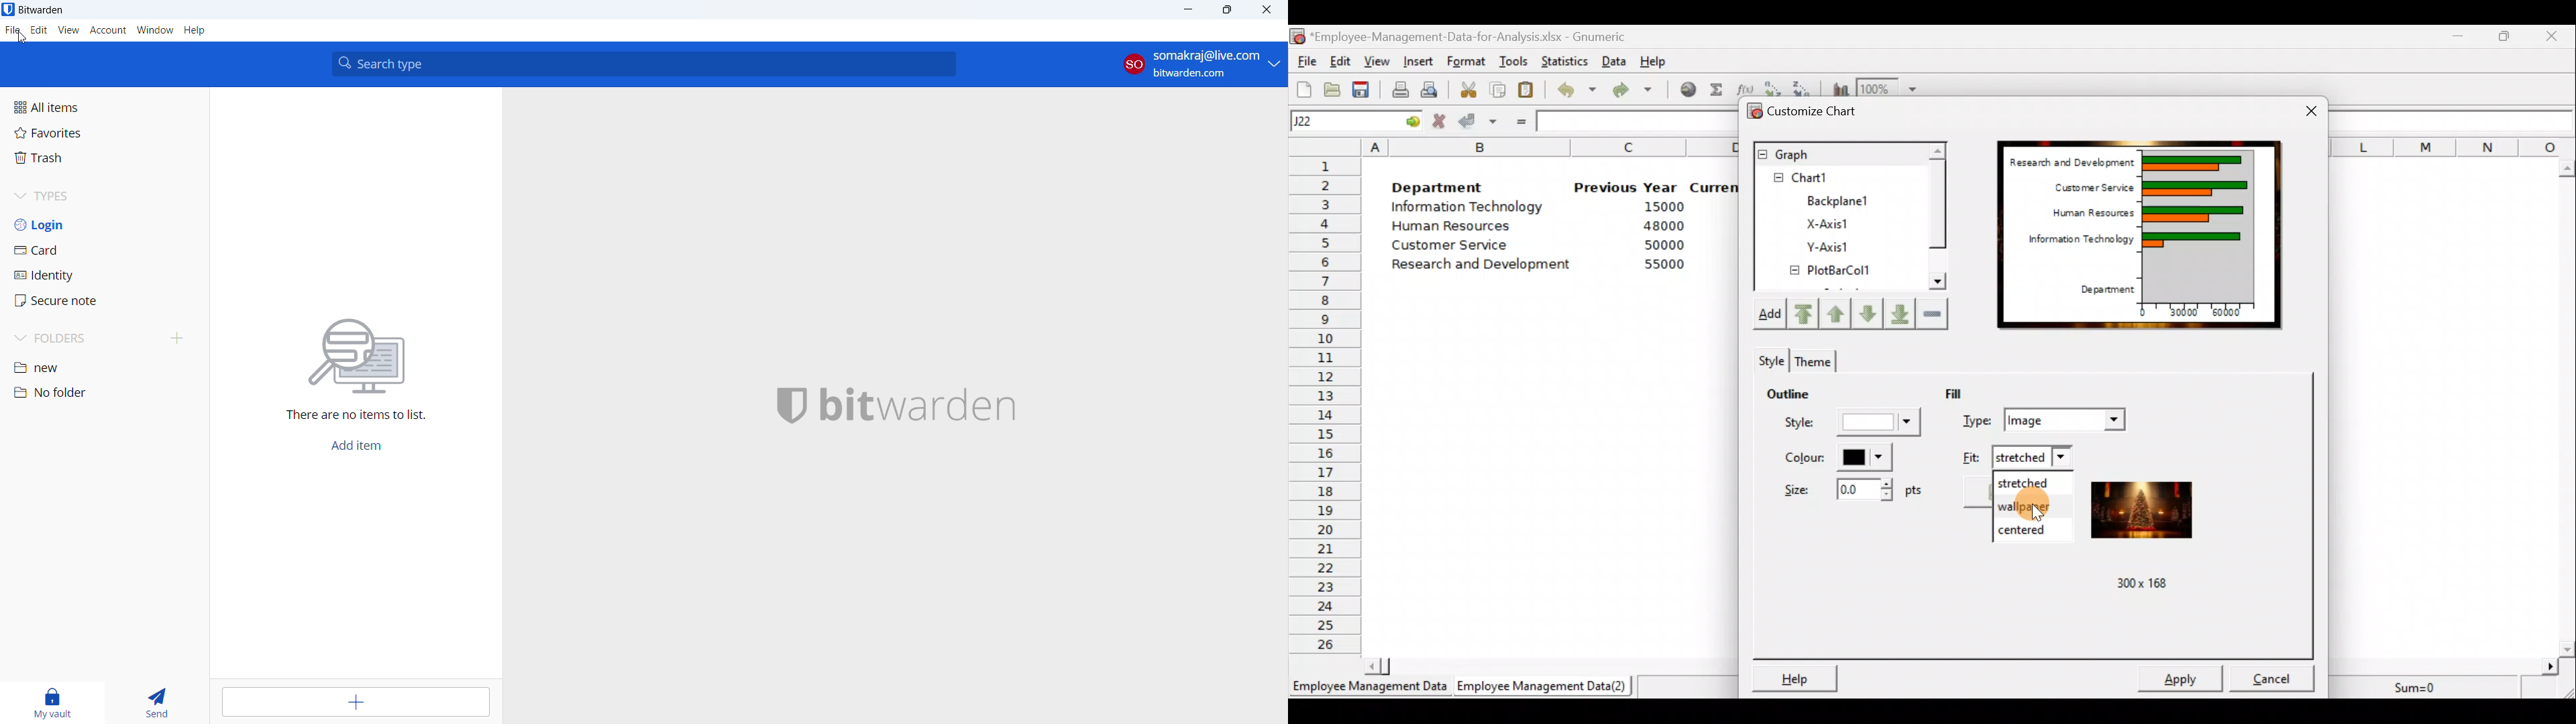  Describe the element at coordinates (2084, 214) in the screenshot. I see `Human Resources` at that location.